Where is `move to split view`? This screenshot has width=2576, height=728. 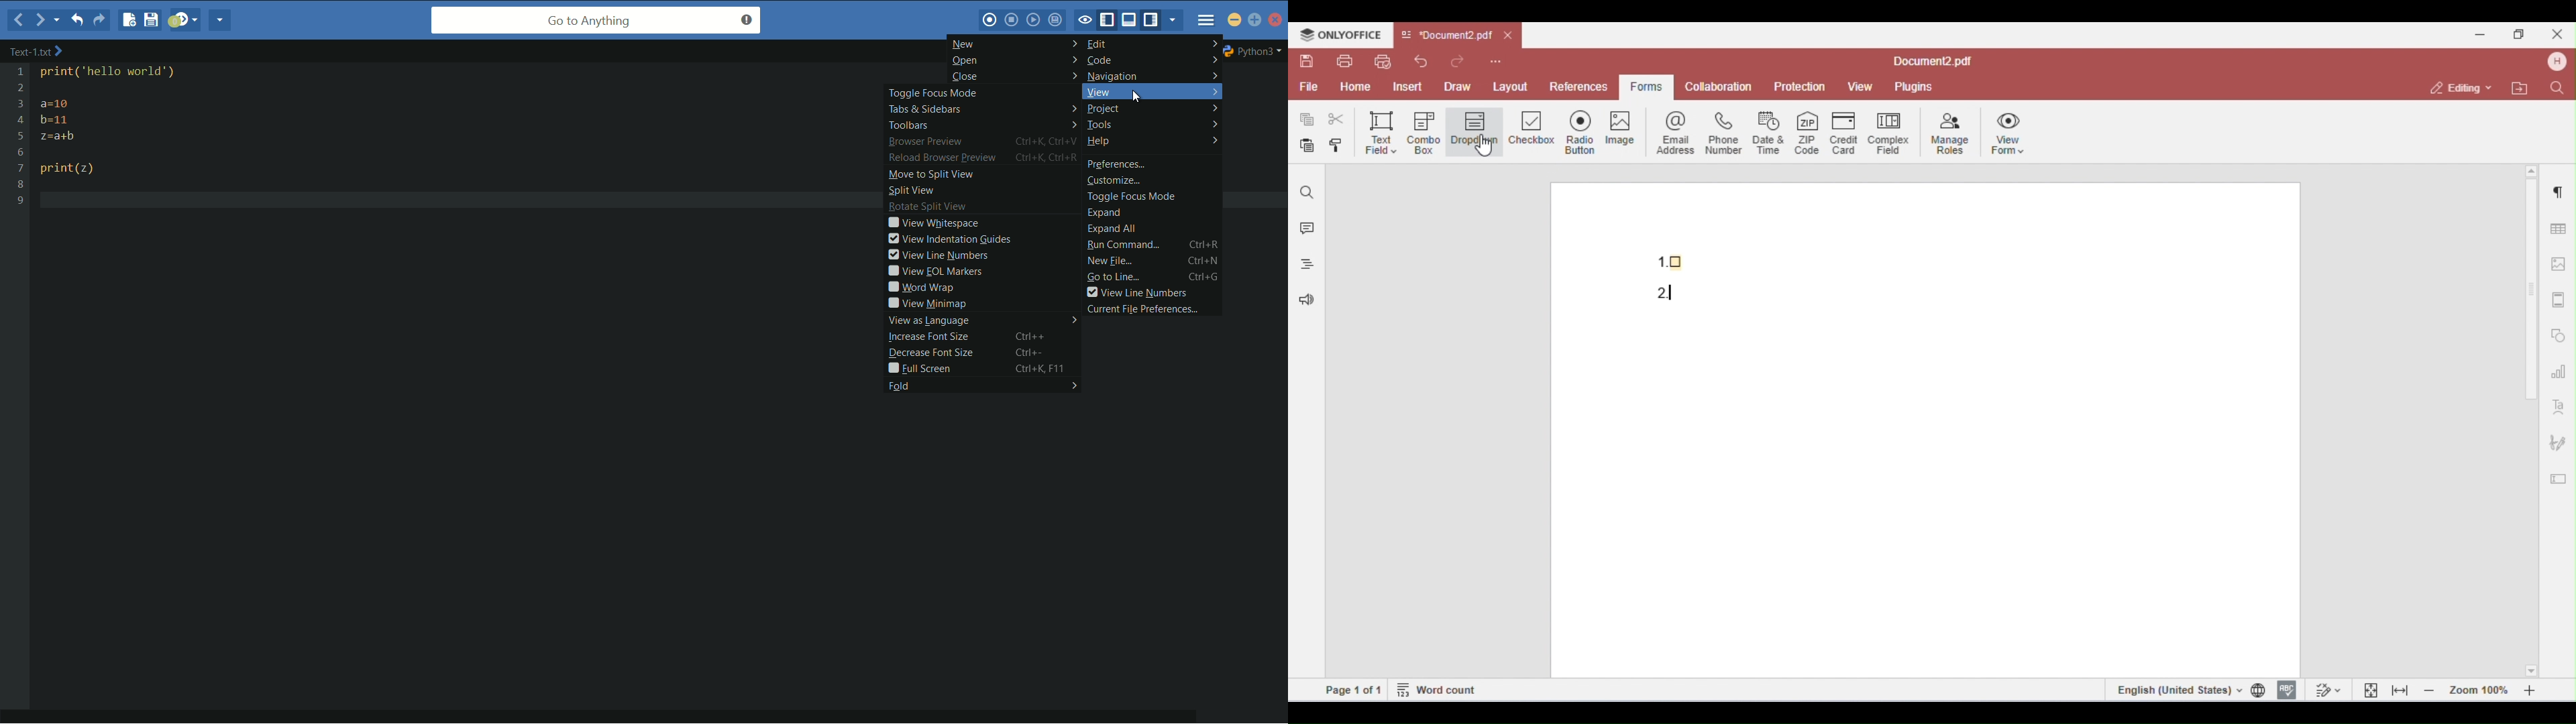 move to split view is located at coordinates (928, 176).